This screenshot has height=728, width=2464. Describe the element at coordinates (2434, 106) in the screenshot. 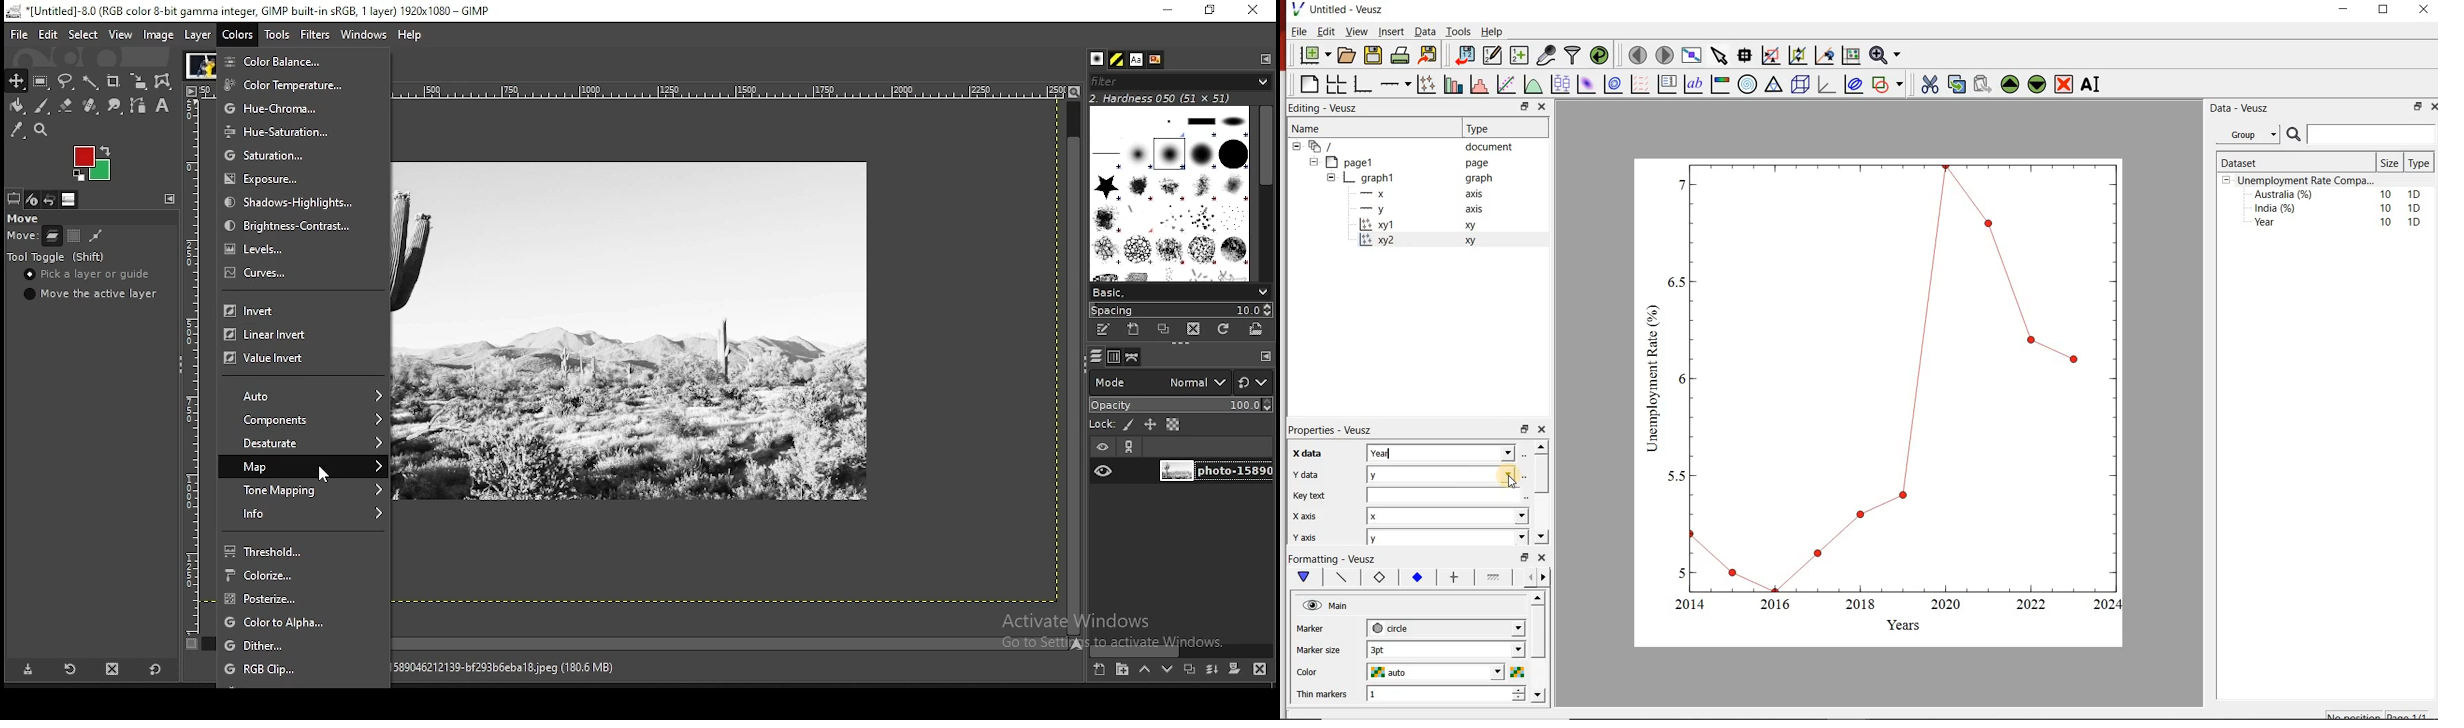

I see `close` at that location.